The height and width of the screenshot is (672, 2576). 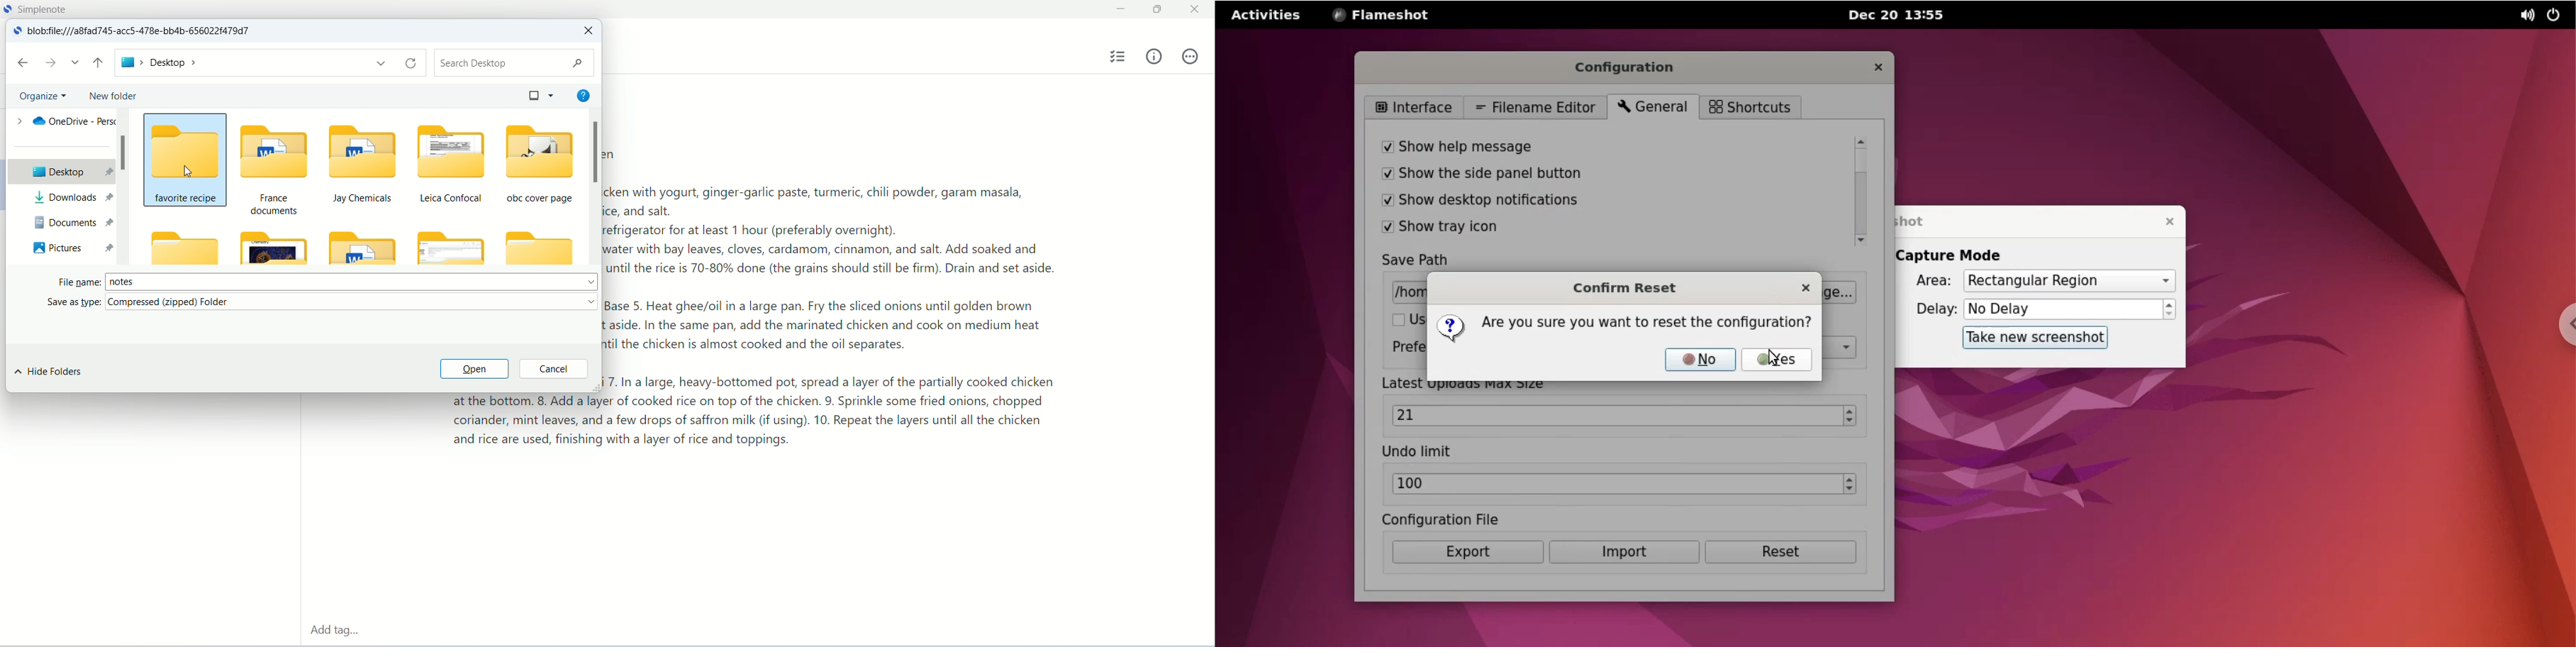 What do you see at coordinates (1119, 57) in the screenshot?
I see `insert checklist` at bounding box center [1119, 57].